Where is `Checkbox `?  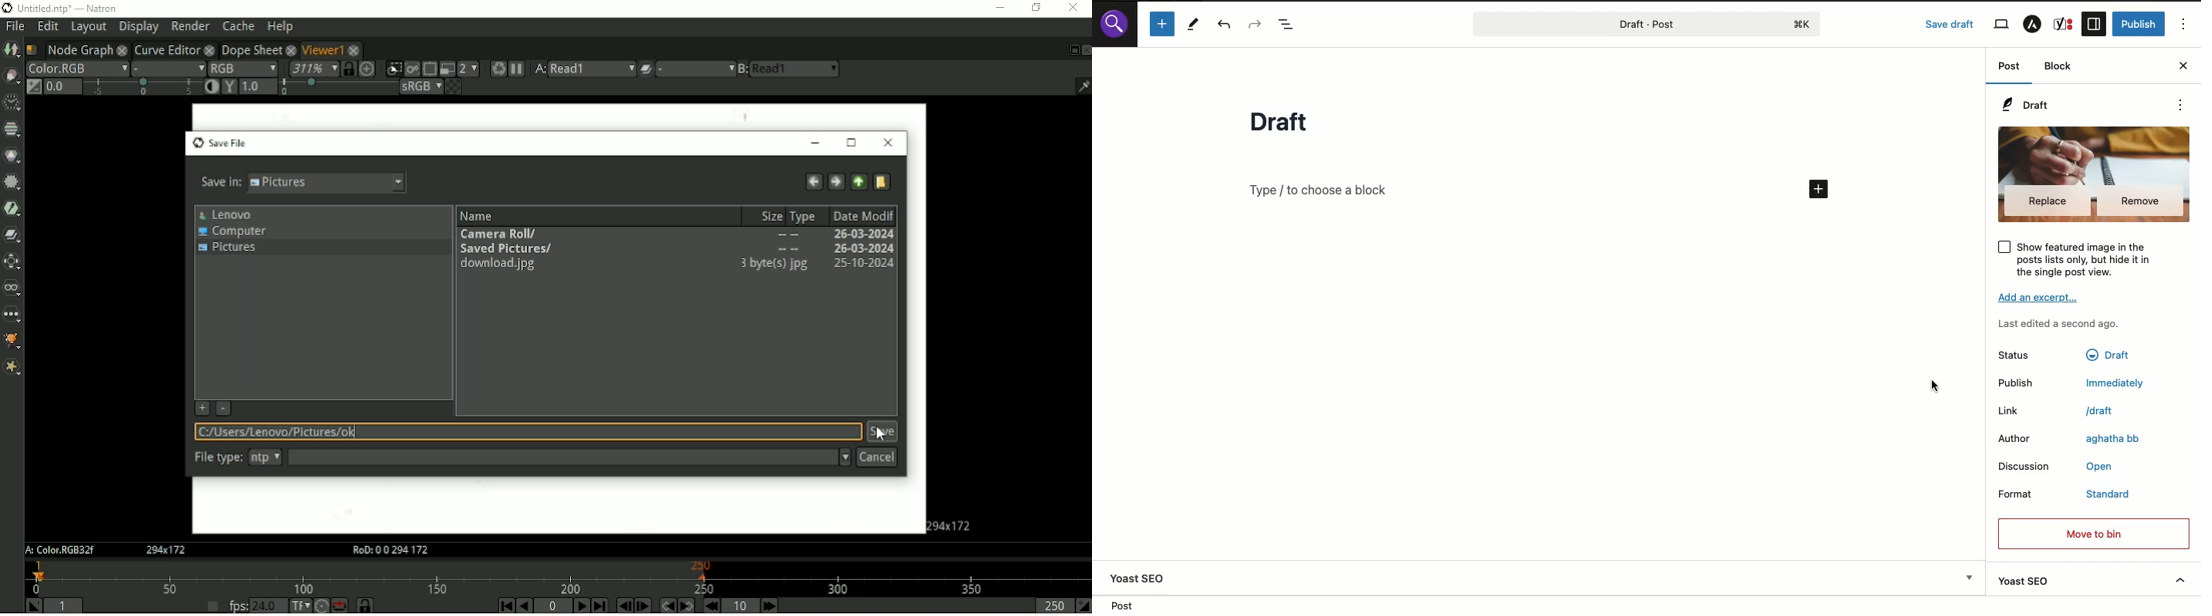 Checkbox  is located at coordinates (2002, 246).